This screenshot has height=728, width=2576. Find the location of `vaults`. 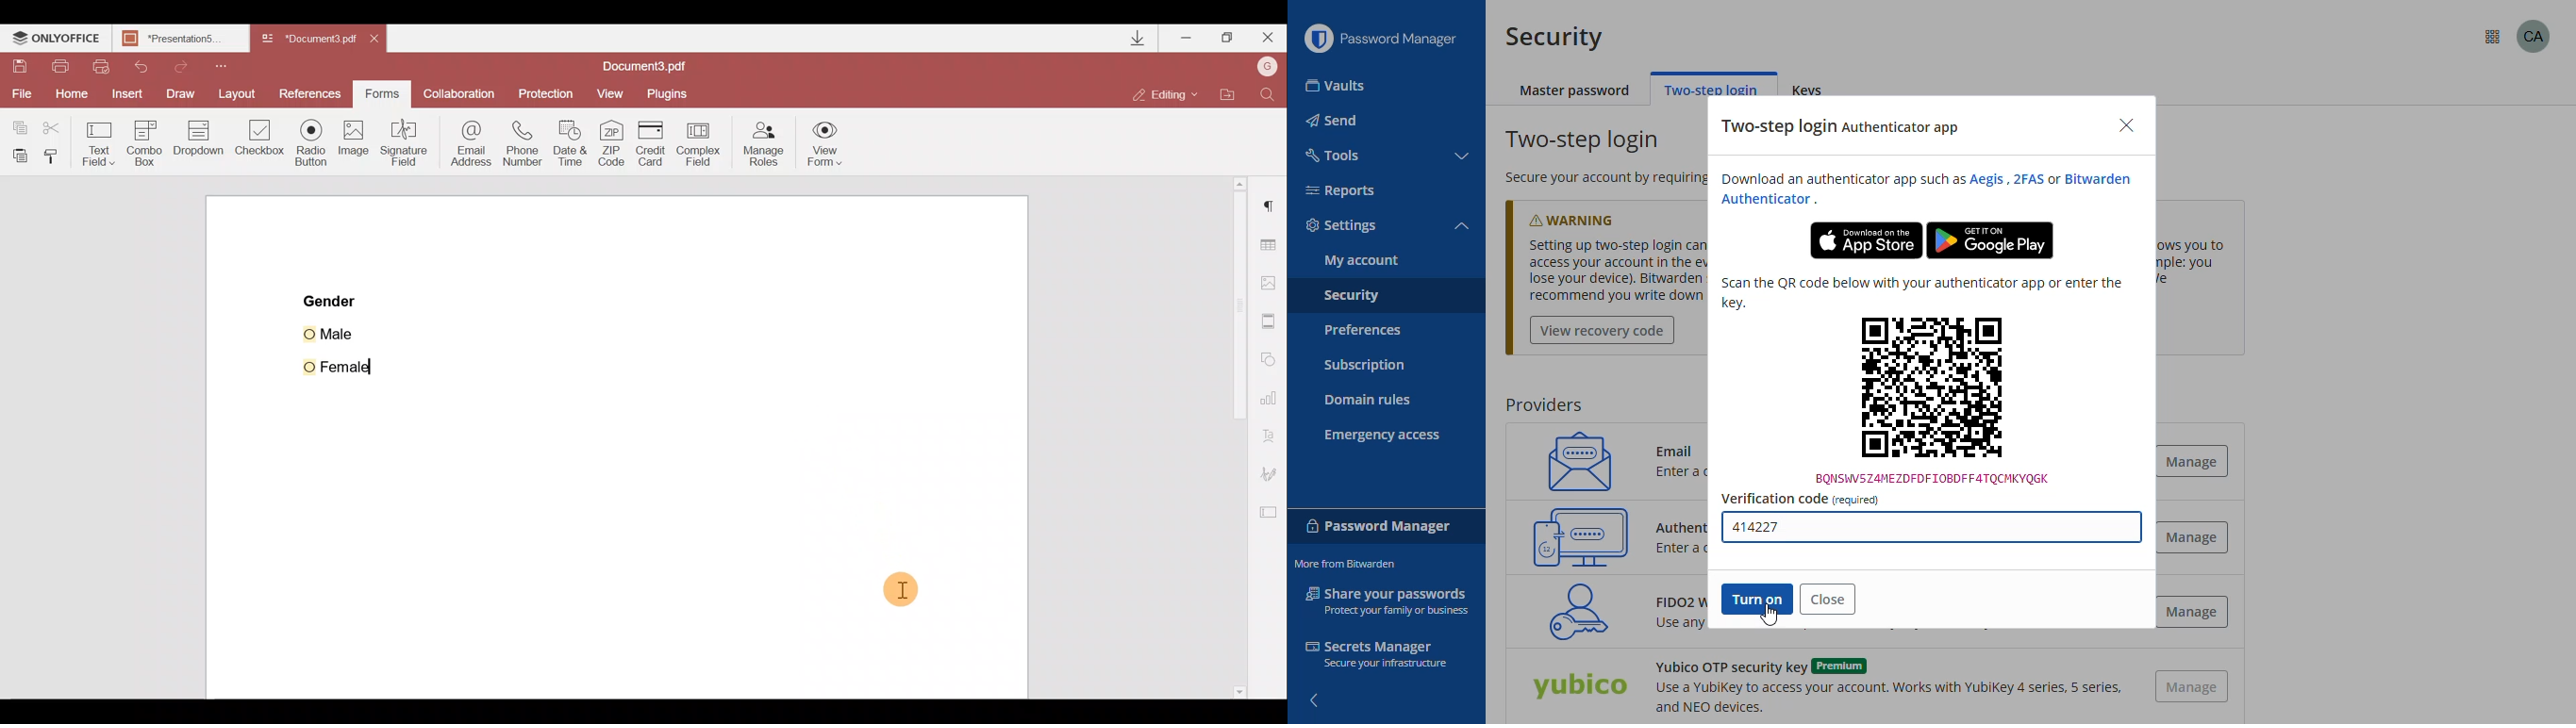

vaults is located at coordinates (1337, 86).